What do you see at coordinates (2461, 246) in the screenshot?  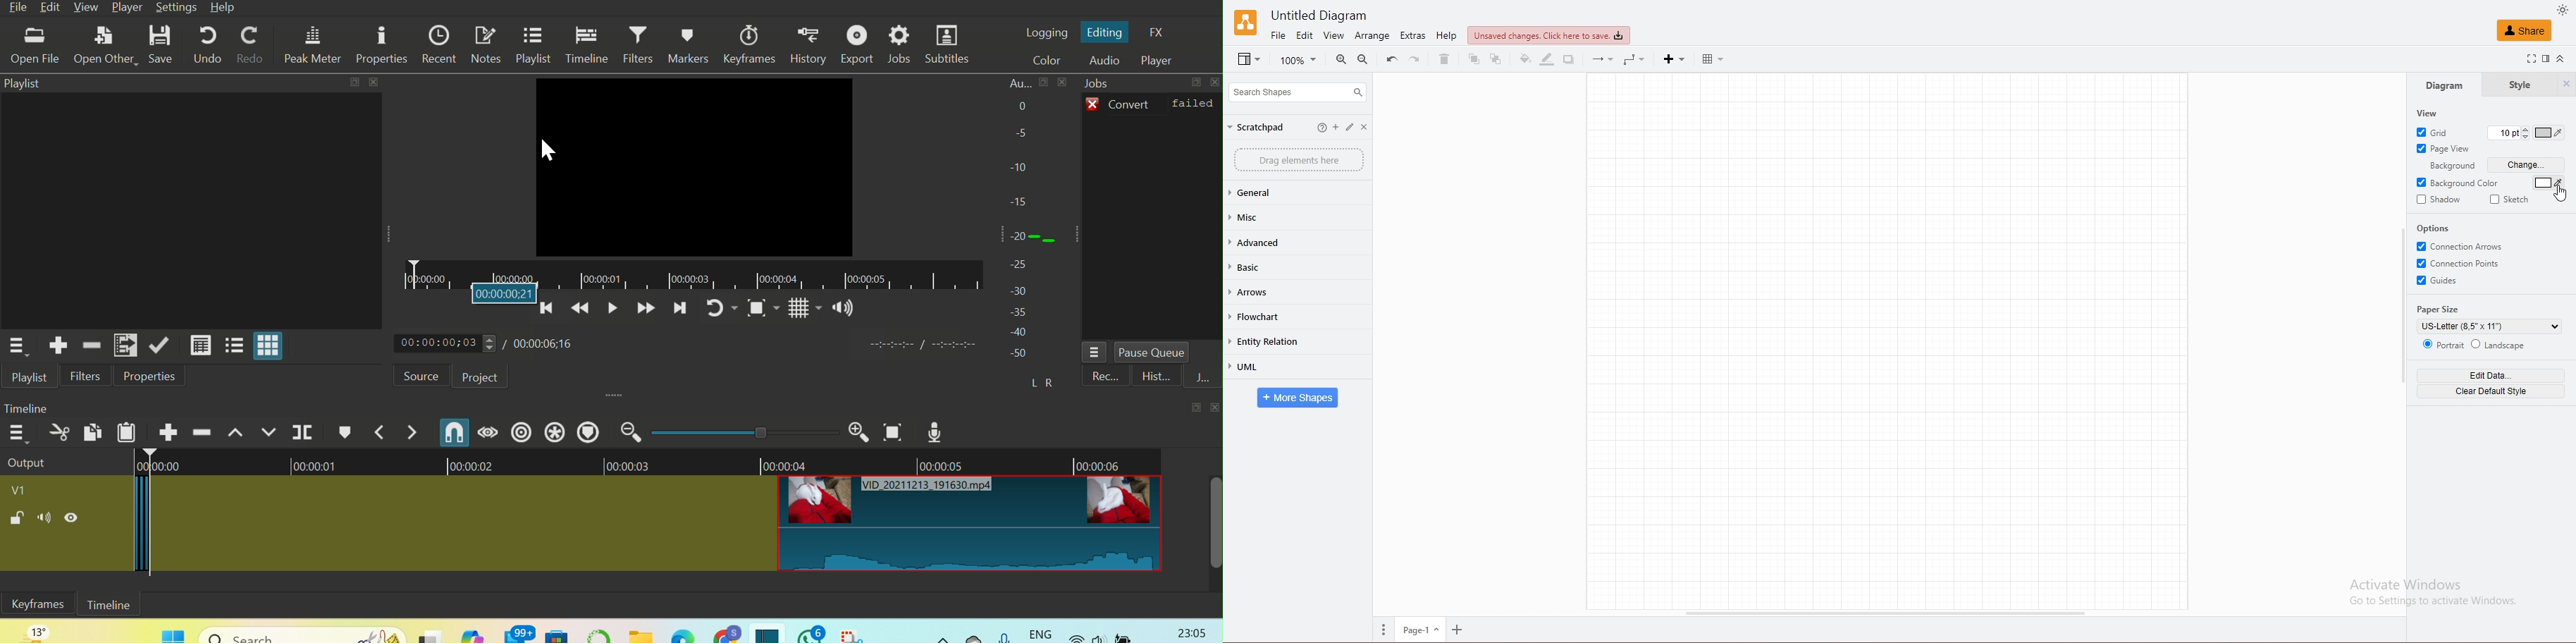 I see `connection arrows` at bounding box center [2461, 246].